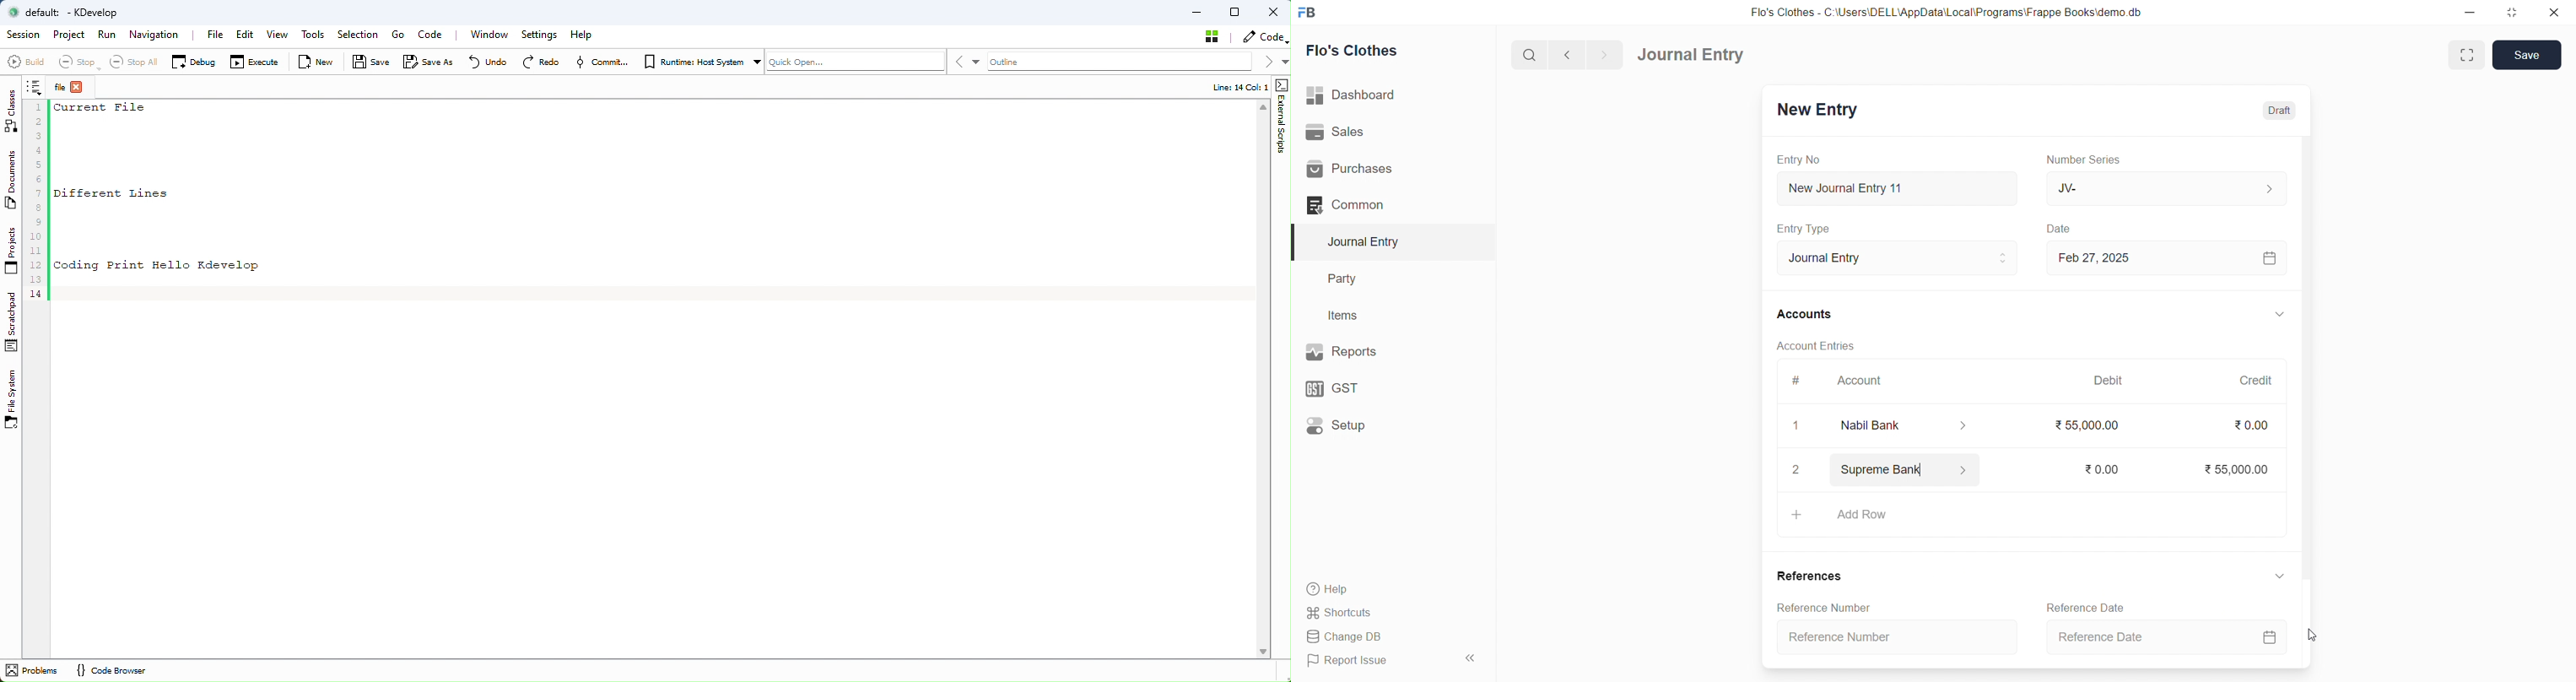  Describe the element at coordinates (1805, 315) in the screenshot. I see `Accounts` at that location.